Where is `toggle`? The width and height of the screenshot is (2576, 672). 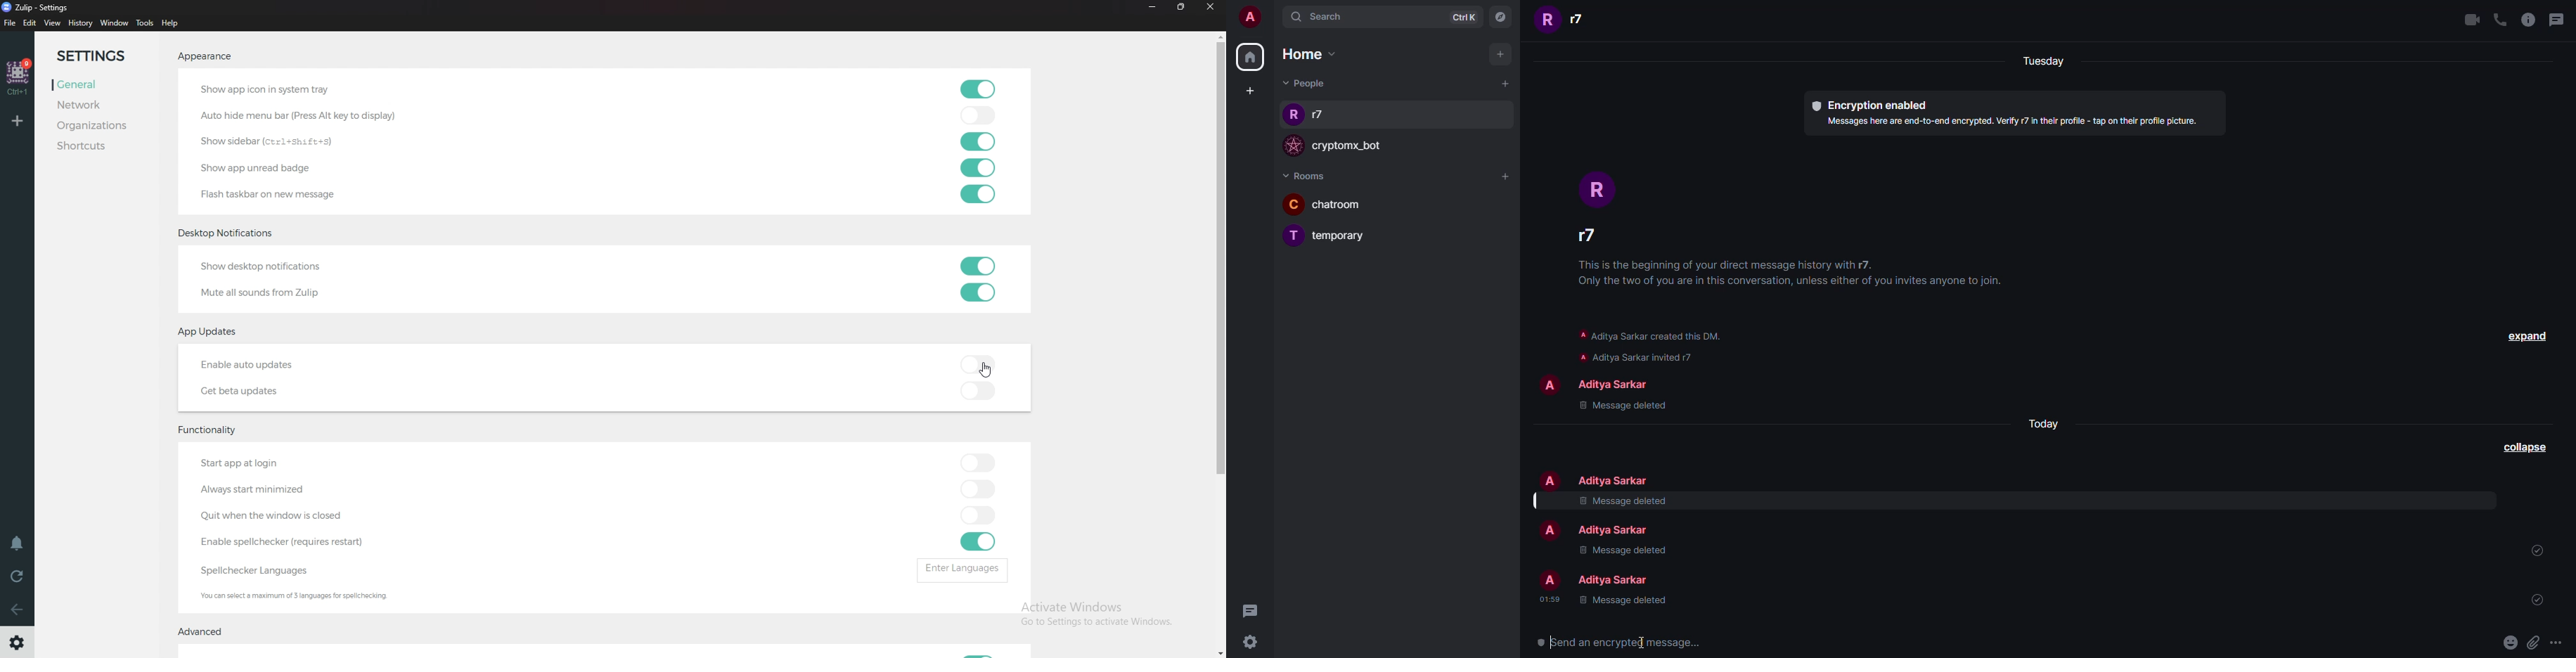
toggle is located at coordinates (978, 488).